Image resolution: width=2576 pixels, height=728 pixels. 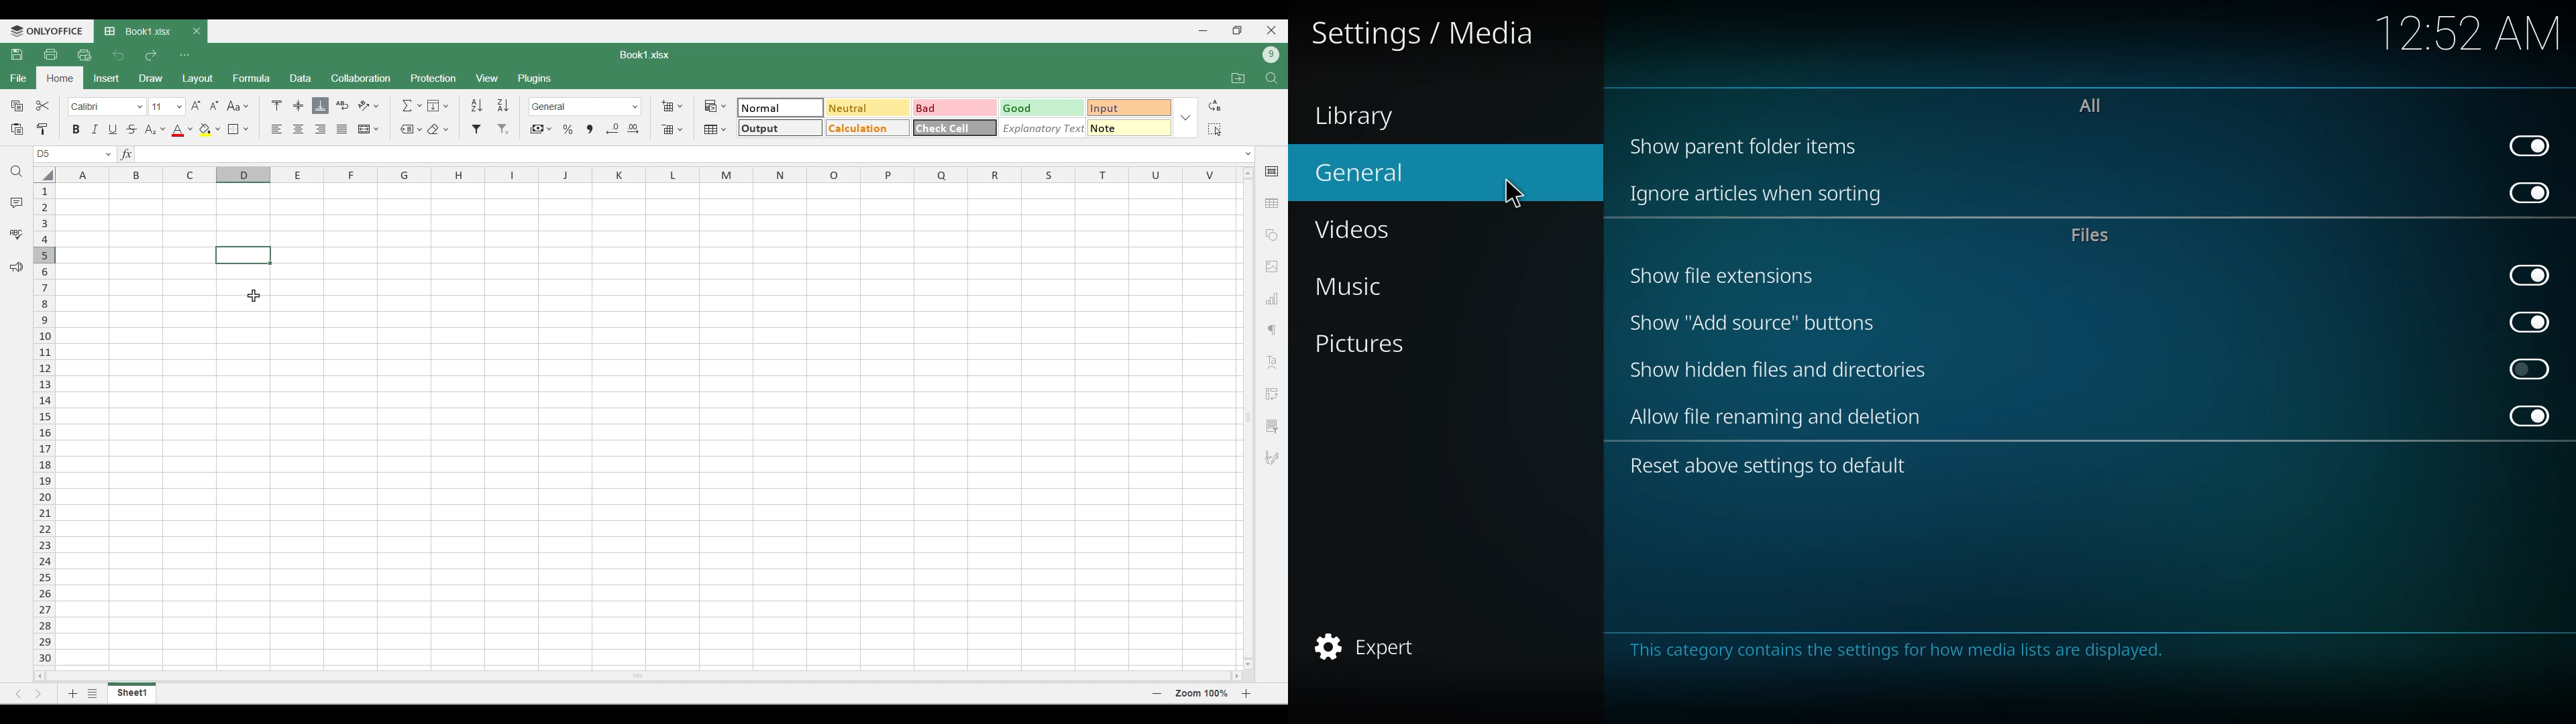 What do you see at coordinates (369, 129) in the screenshot?
I see `Merge and centre options` at bounding box center [369, 129].